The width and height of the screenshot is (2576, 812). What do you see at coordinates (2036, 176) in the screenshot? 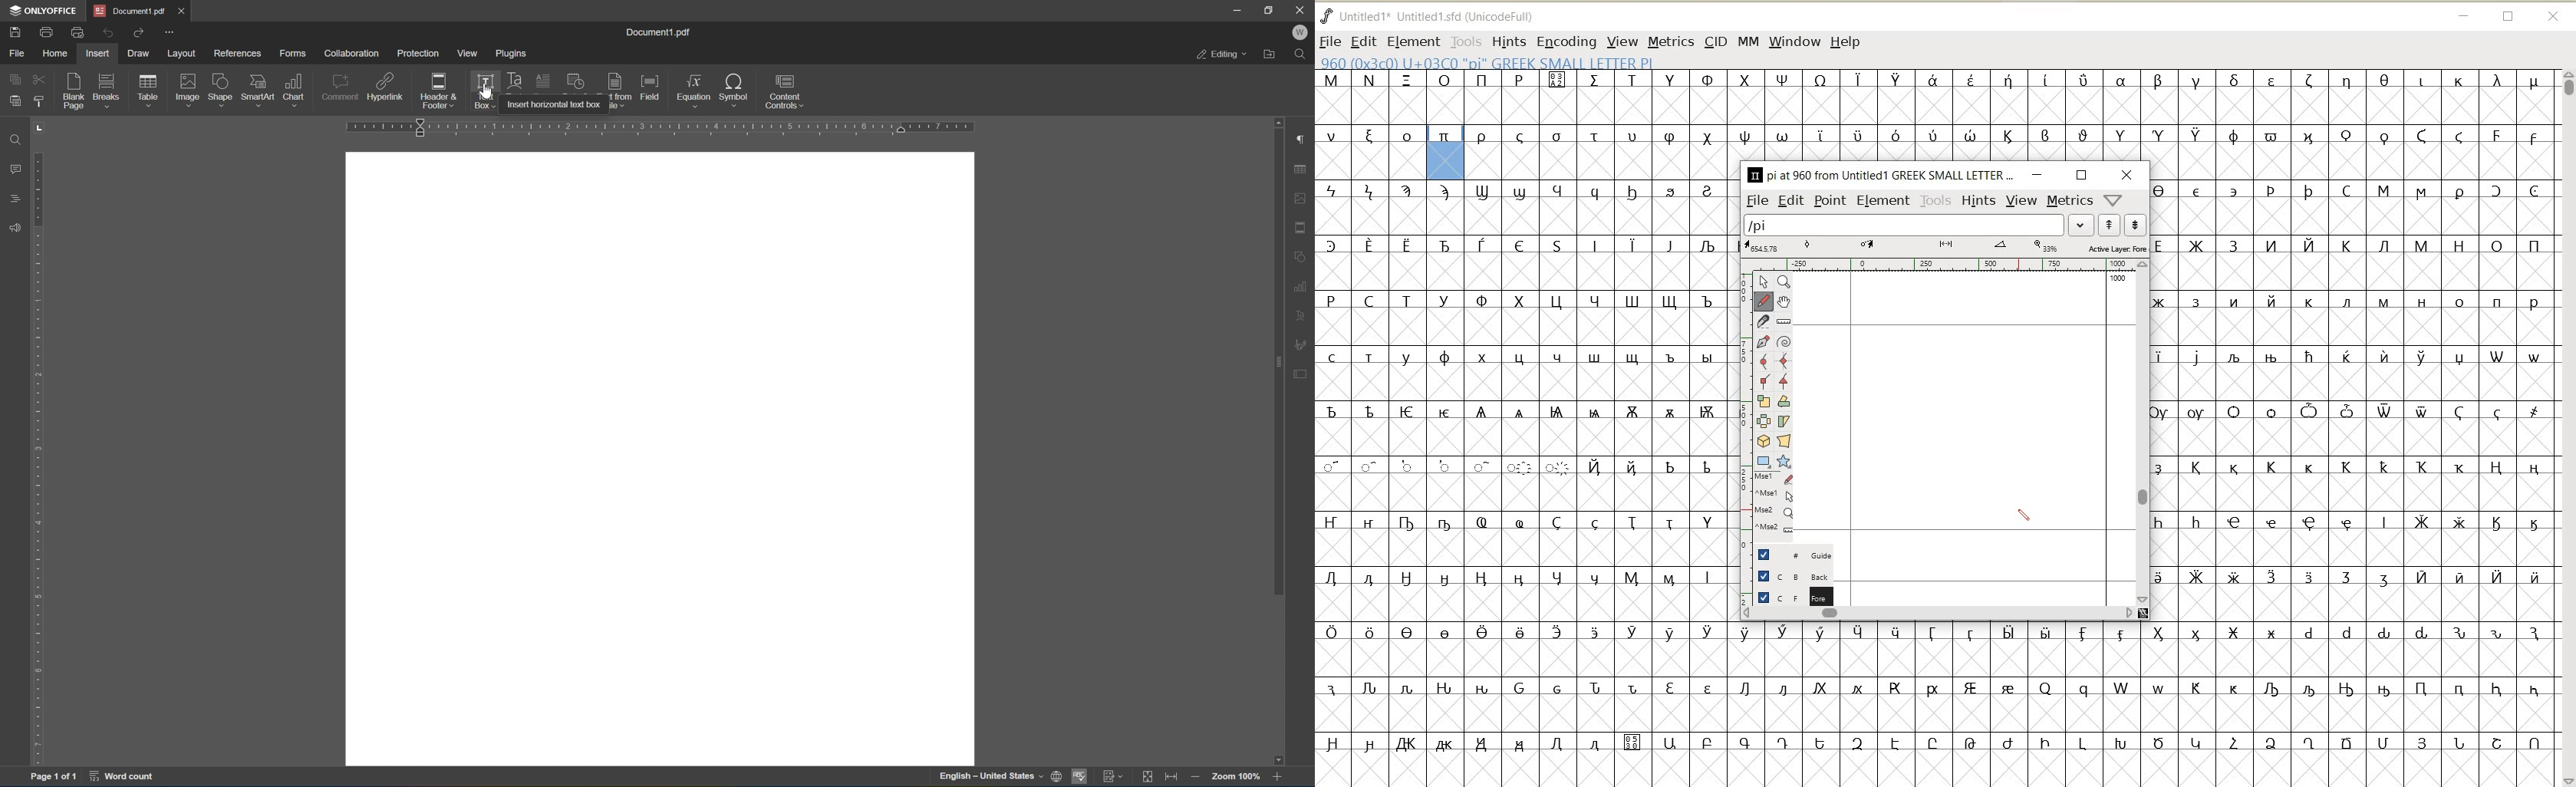
I see `MINIMIZE` at bounding box center [2036, 176].